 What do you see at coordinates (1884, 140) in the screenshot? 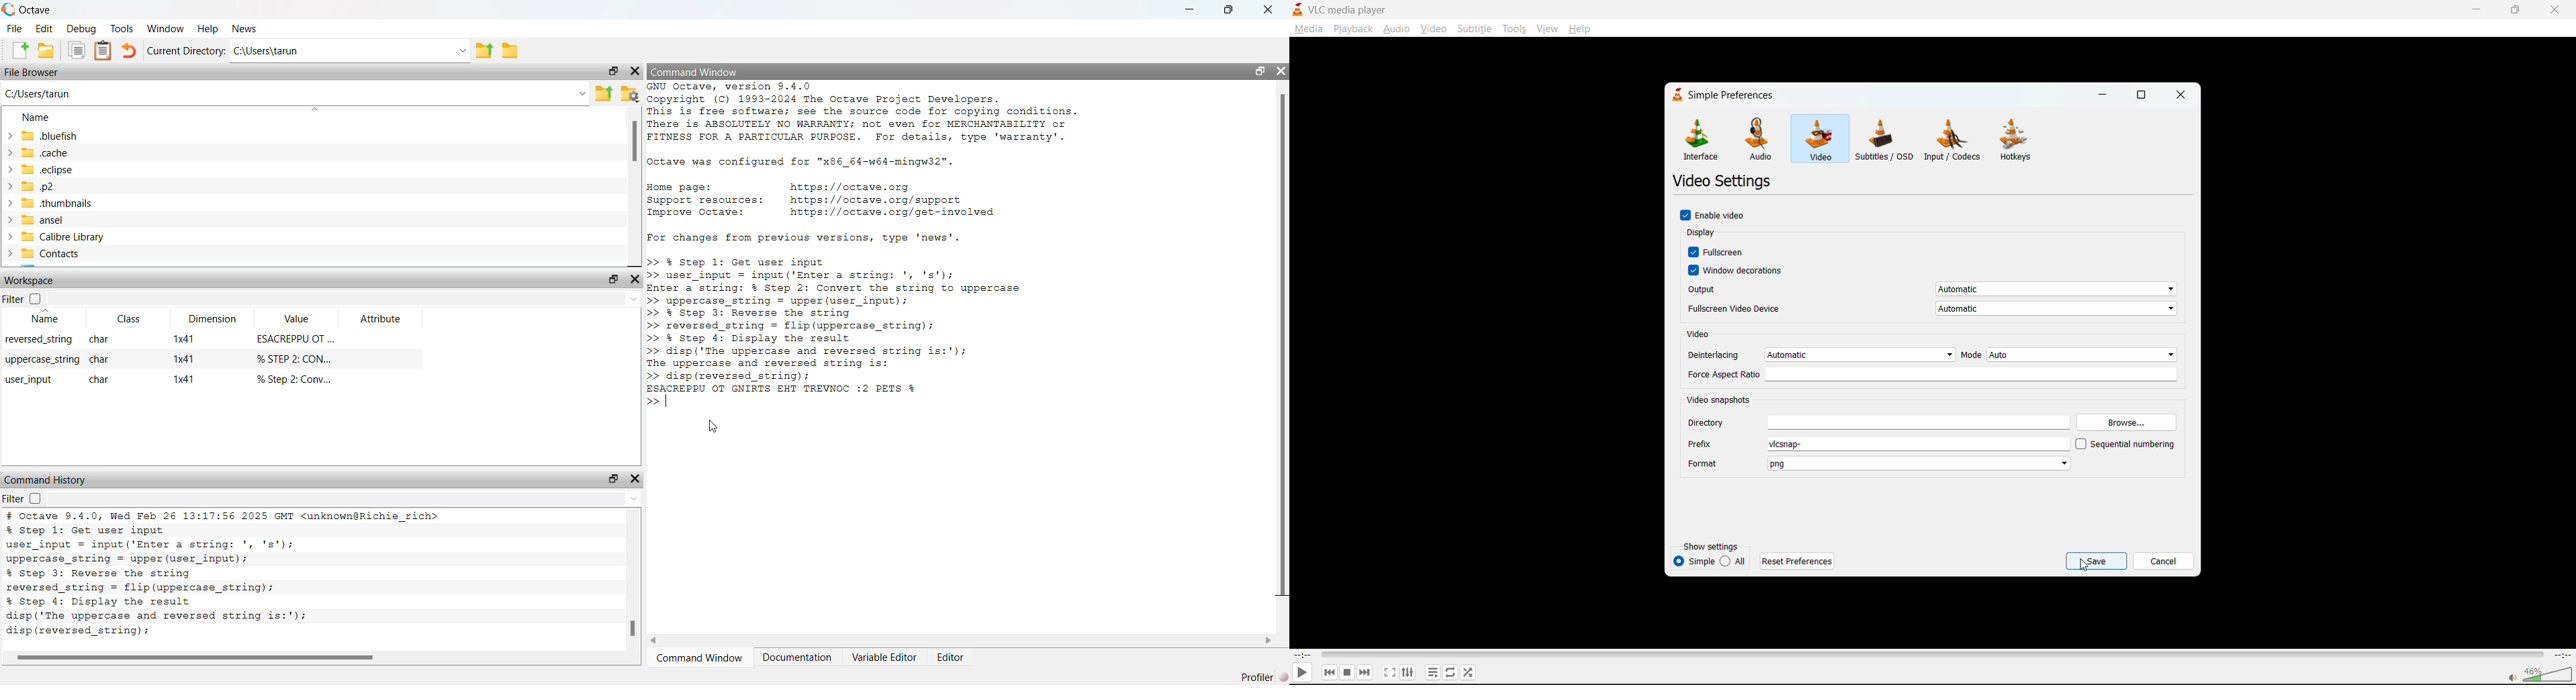
I see `subtitles/osd` at bounding box center [1884, 140].